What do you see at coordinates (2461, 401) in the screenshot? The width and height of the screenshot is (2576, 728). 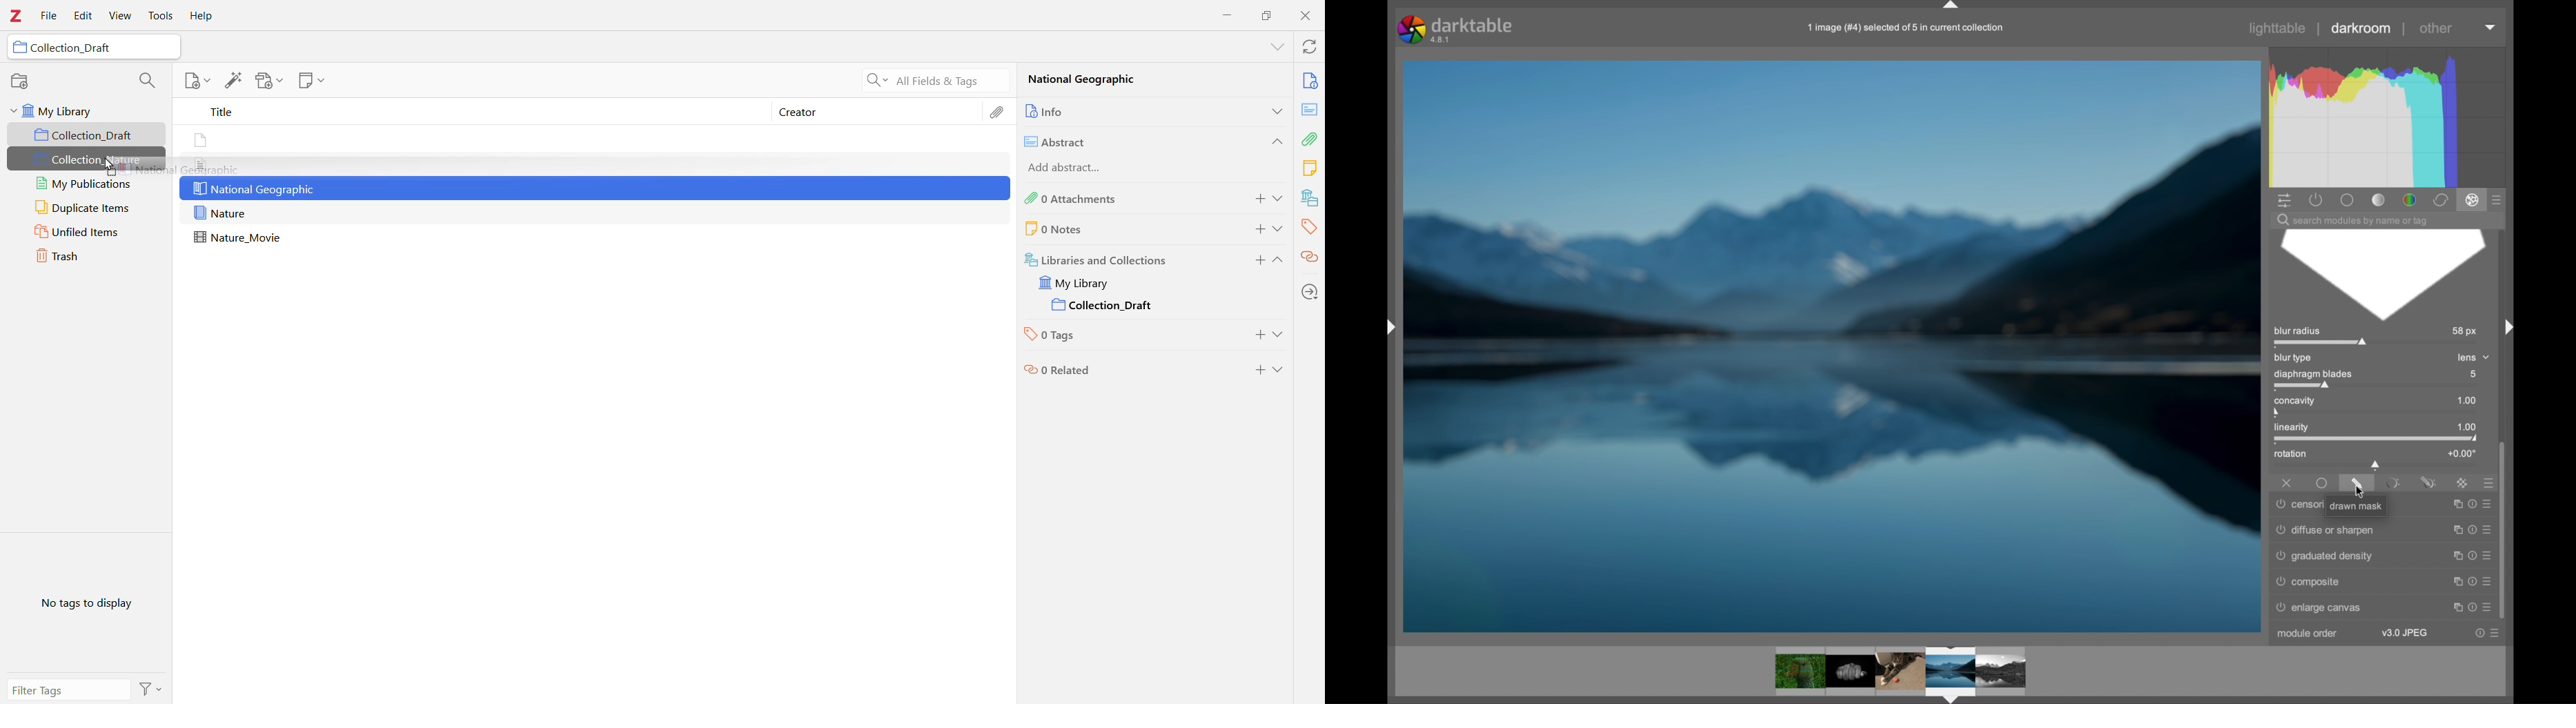 I see `1.00` at bounding box center [2461, 401].